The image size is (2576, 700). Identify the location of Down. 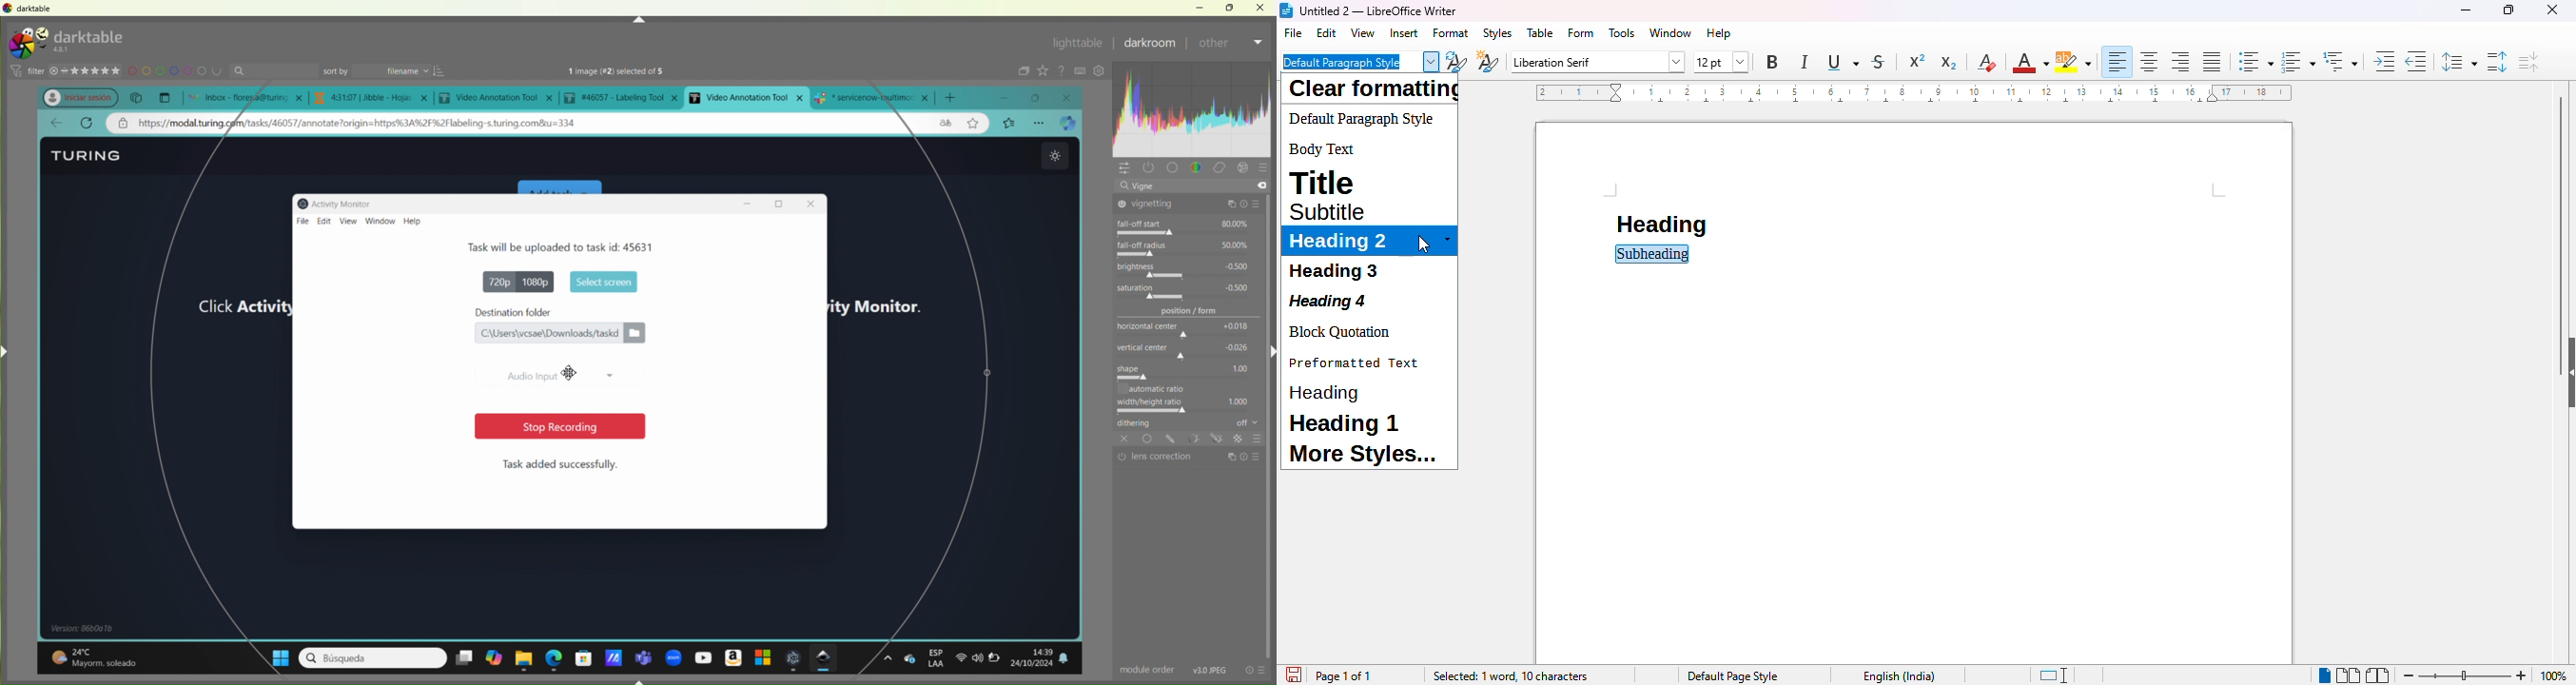
(640, 680).